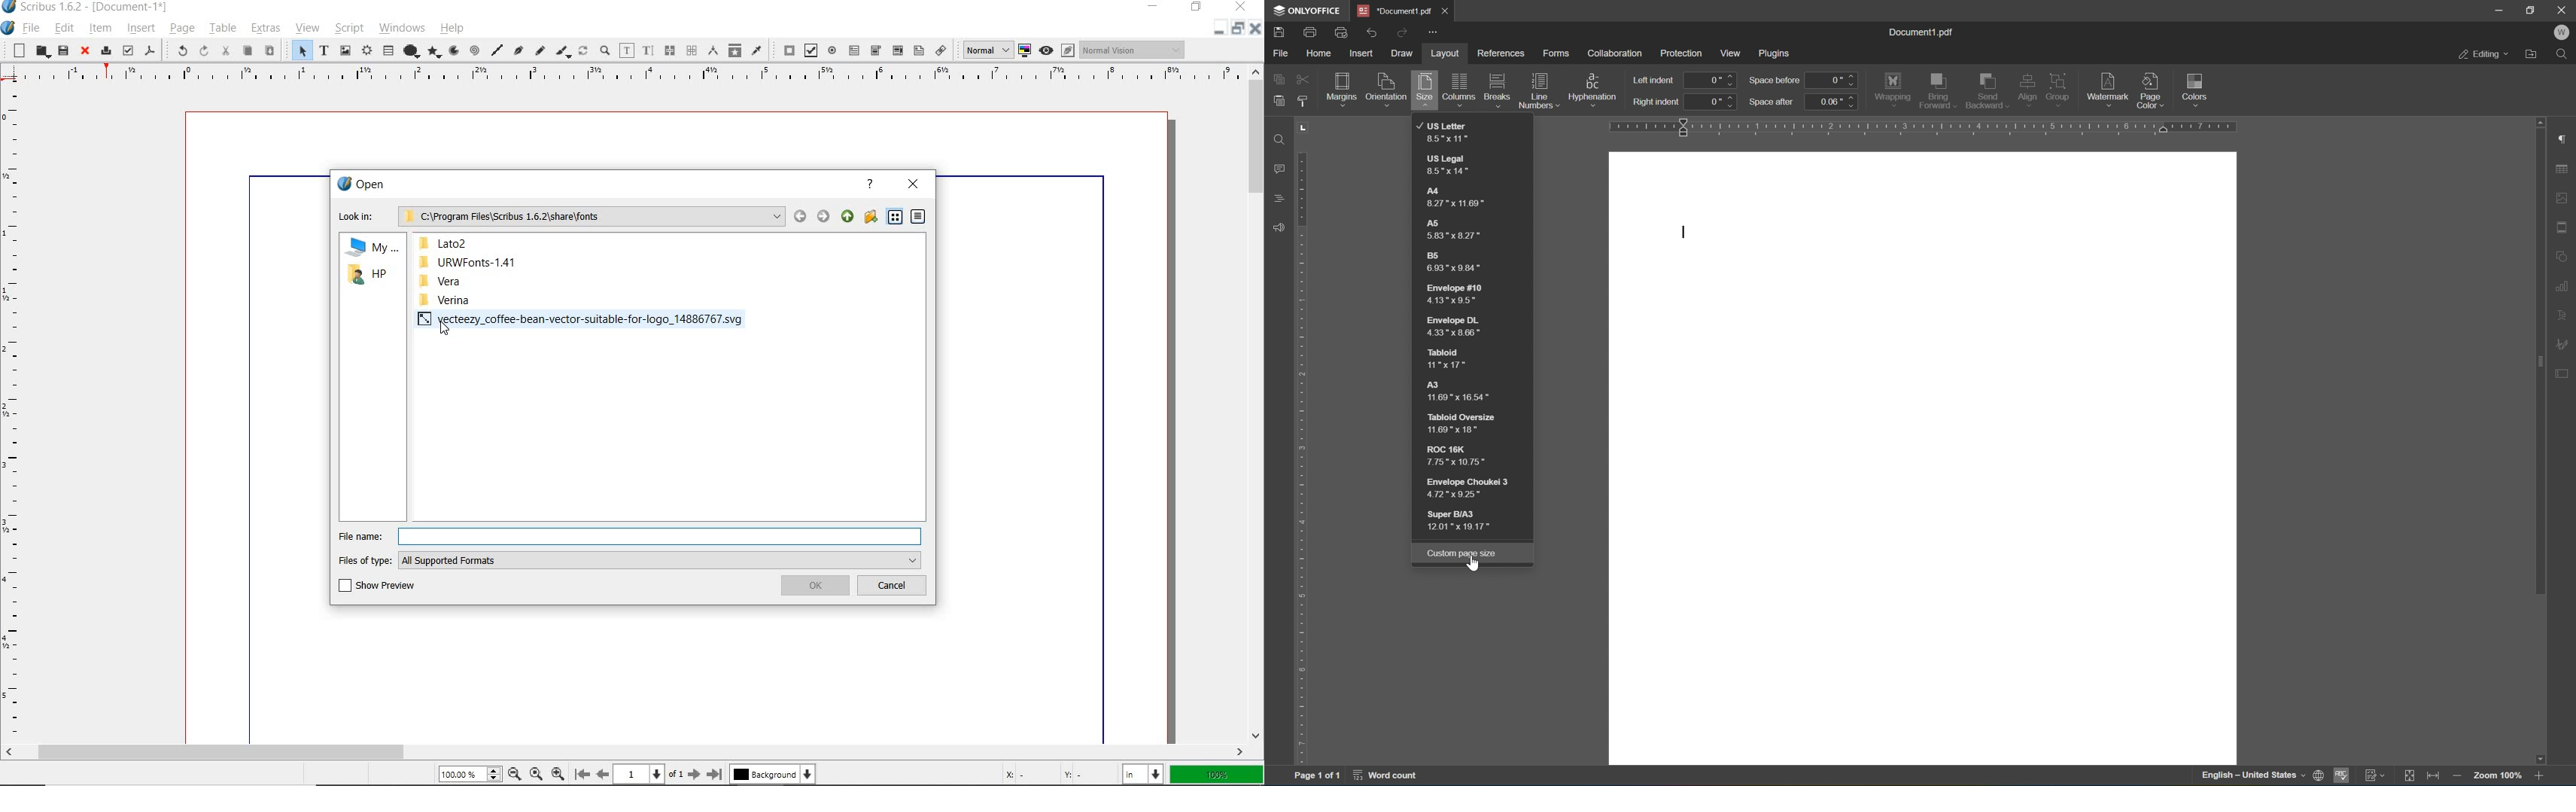  Describe the element at coordinates (1278, 31) in the screenshot. I see `save` at that location.